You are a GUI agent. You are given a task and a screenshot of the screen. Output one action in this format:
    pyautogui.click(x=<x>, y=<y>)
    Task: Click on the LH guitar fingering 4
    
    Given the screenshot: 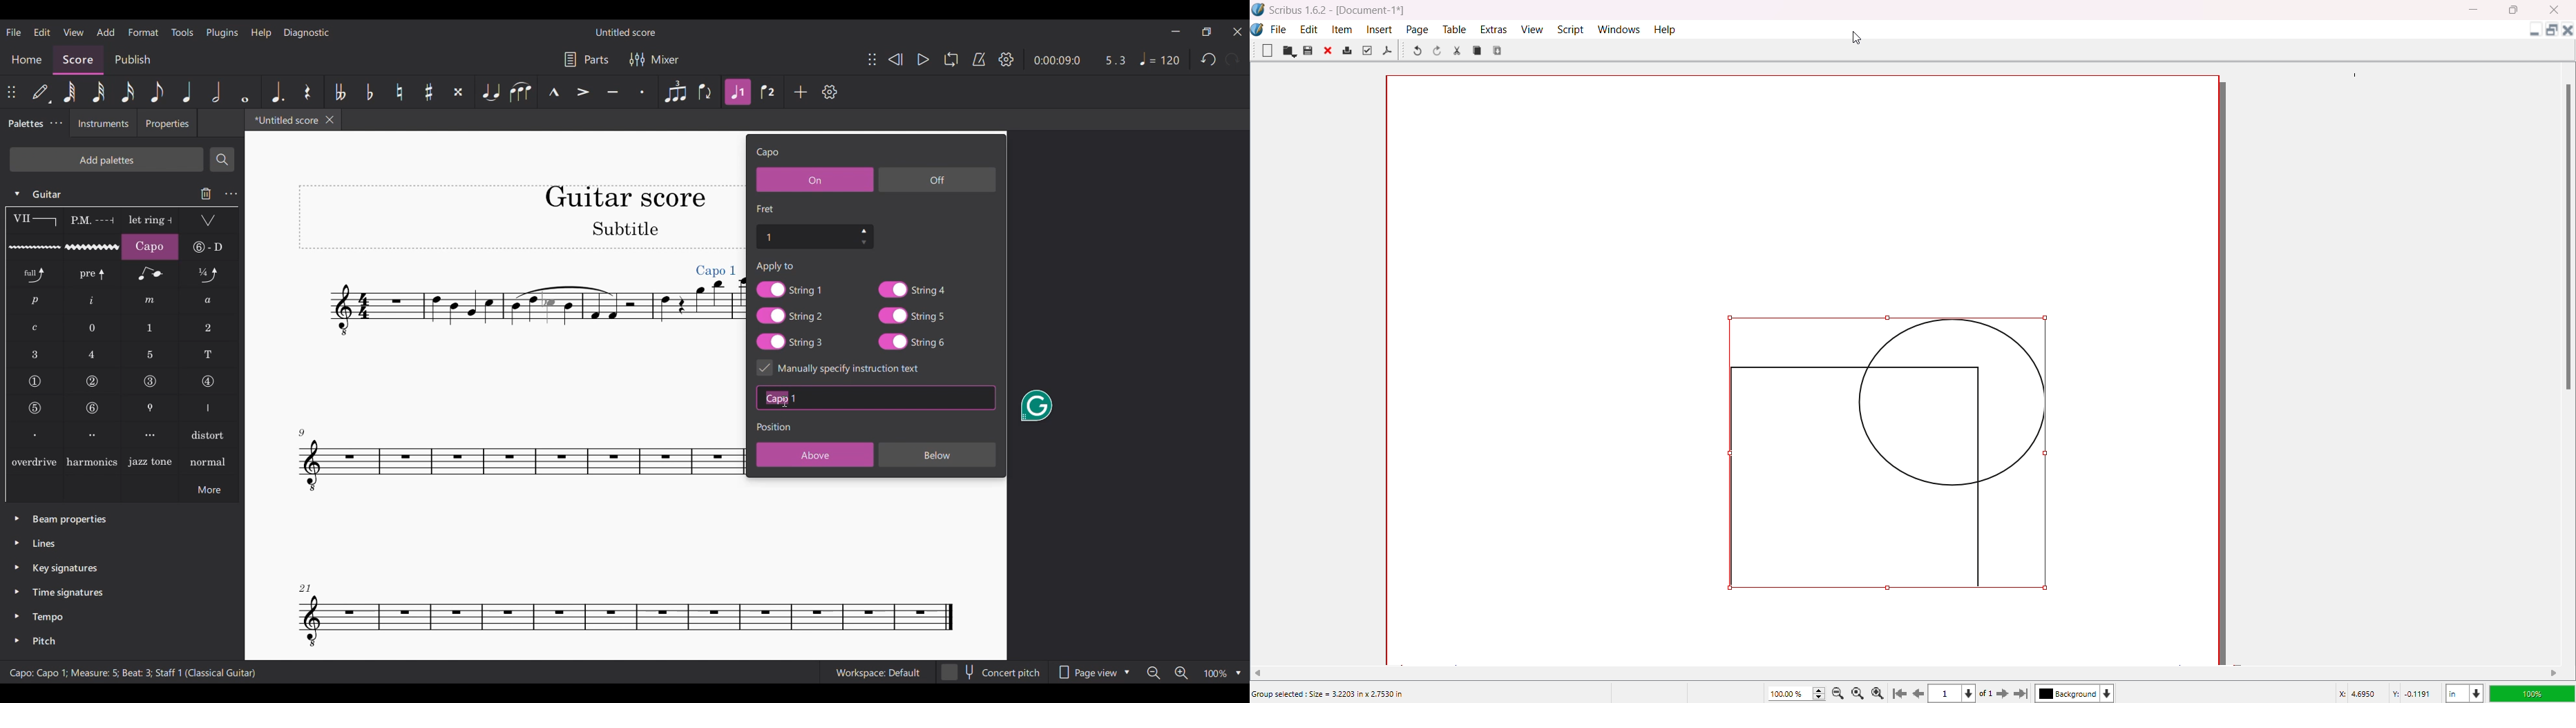 What is the action you would take?
    pyautogui.click(x=93, y=354)
    